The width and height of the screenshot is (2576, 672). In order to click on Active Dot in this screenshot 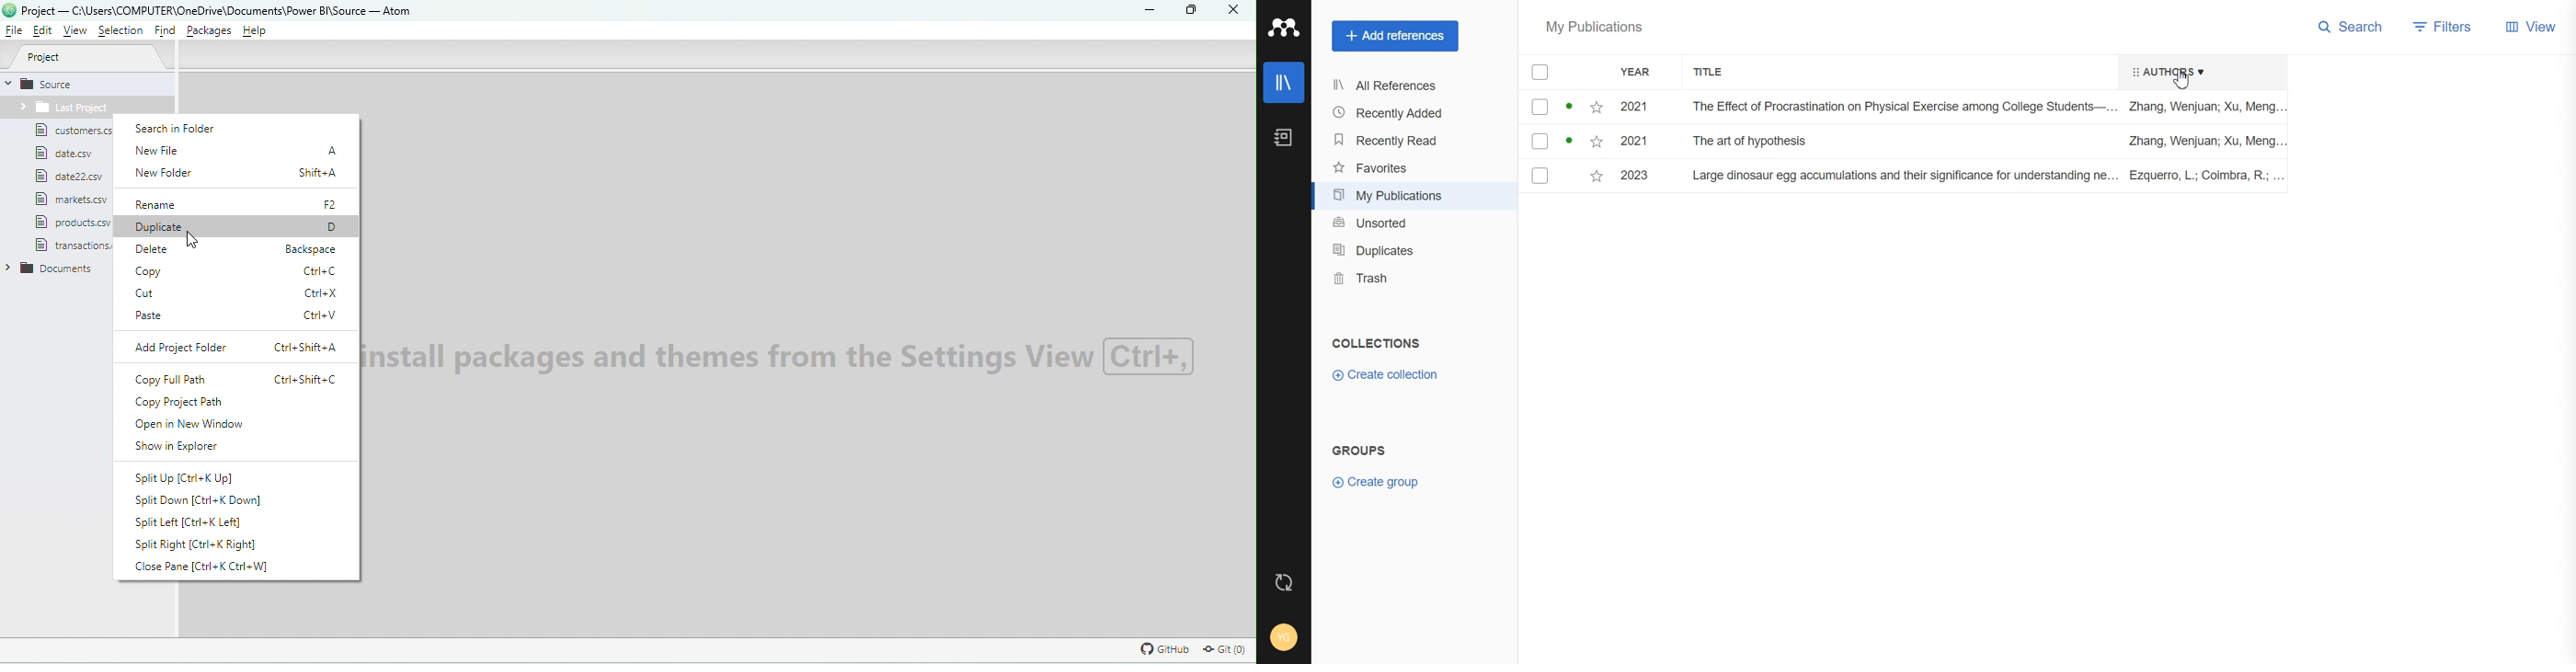, I will do `click(1571, 108)`.